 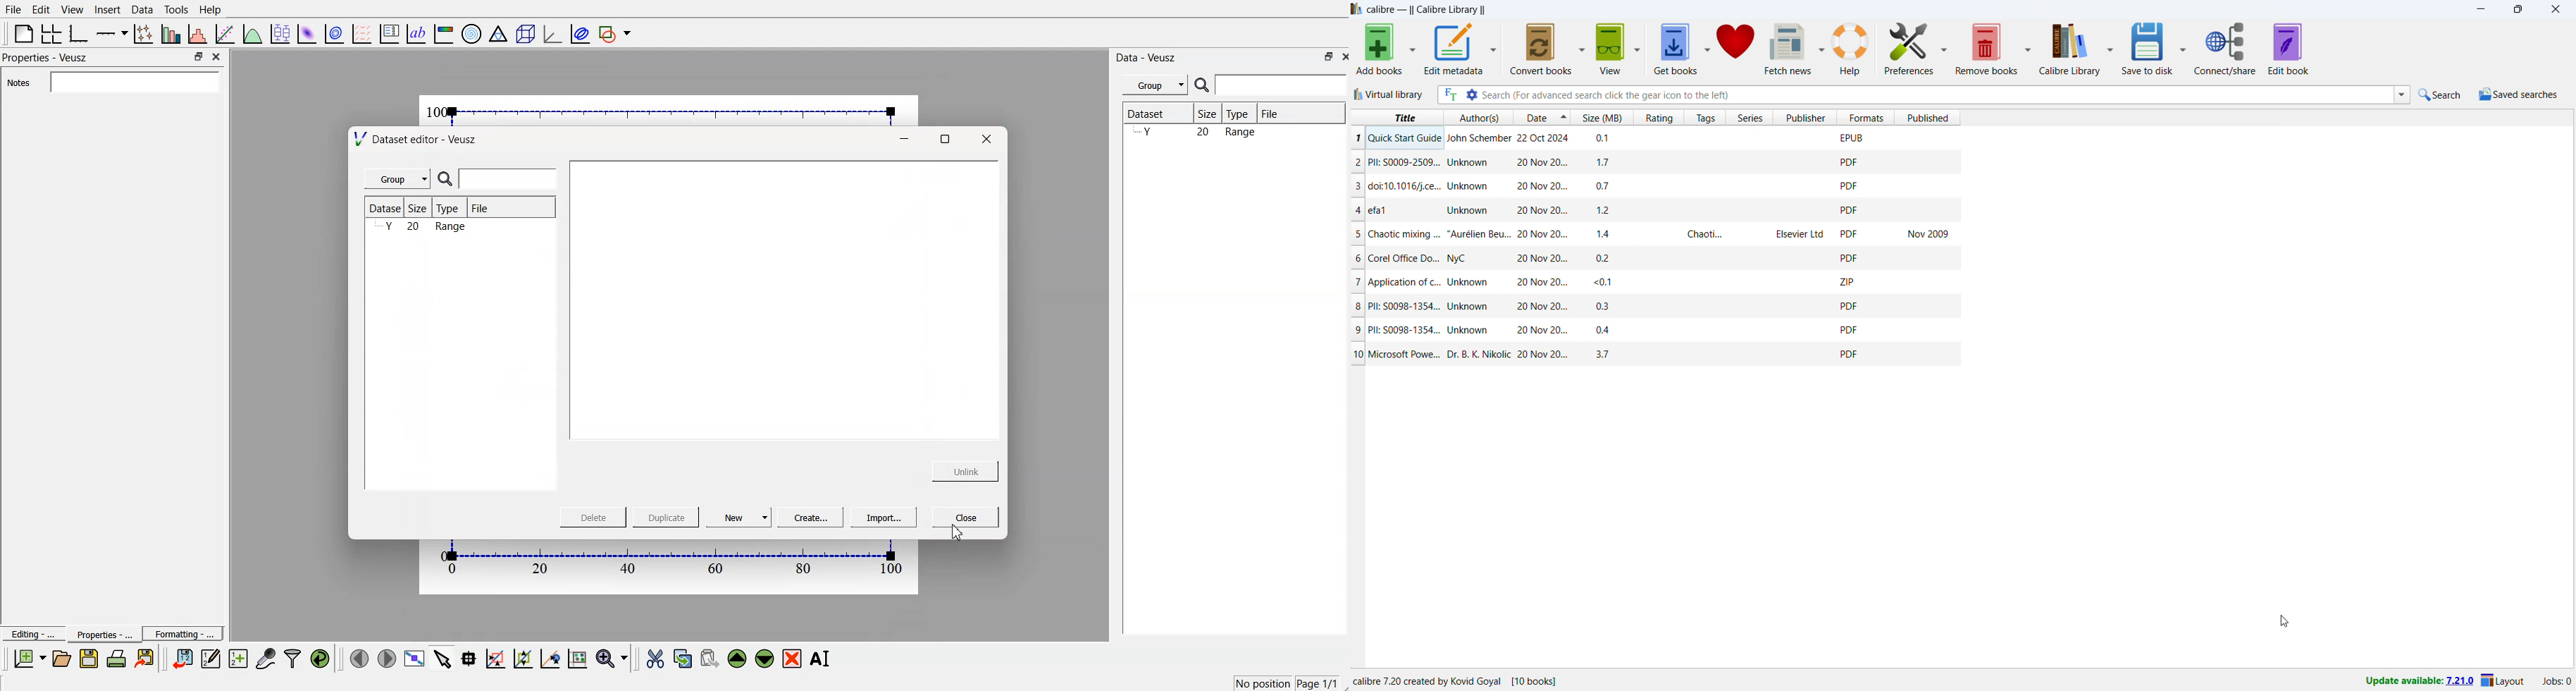 I want to click on Open, so click(x=61, y=658).